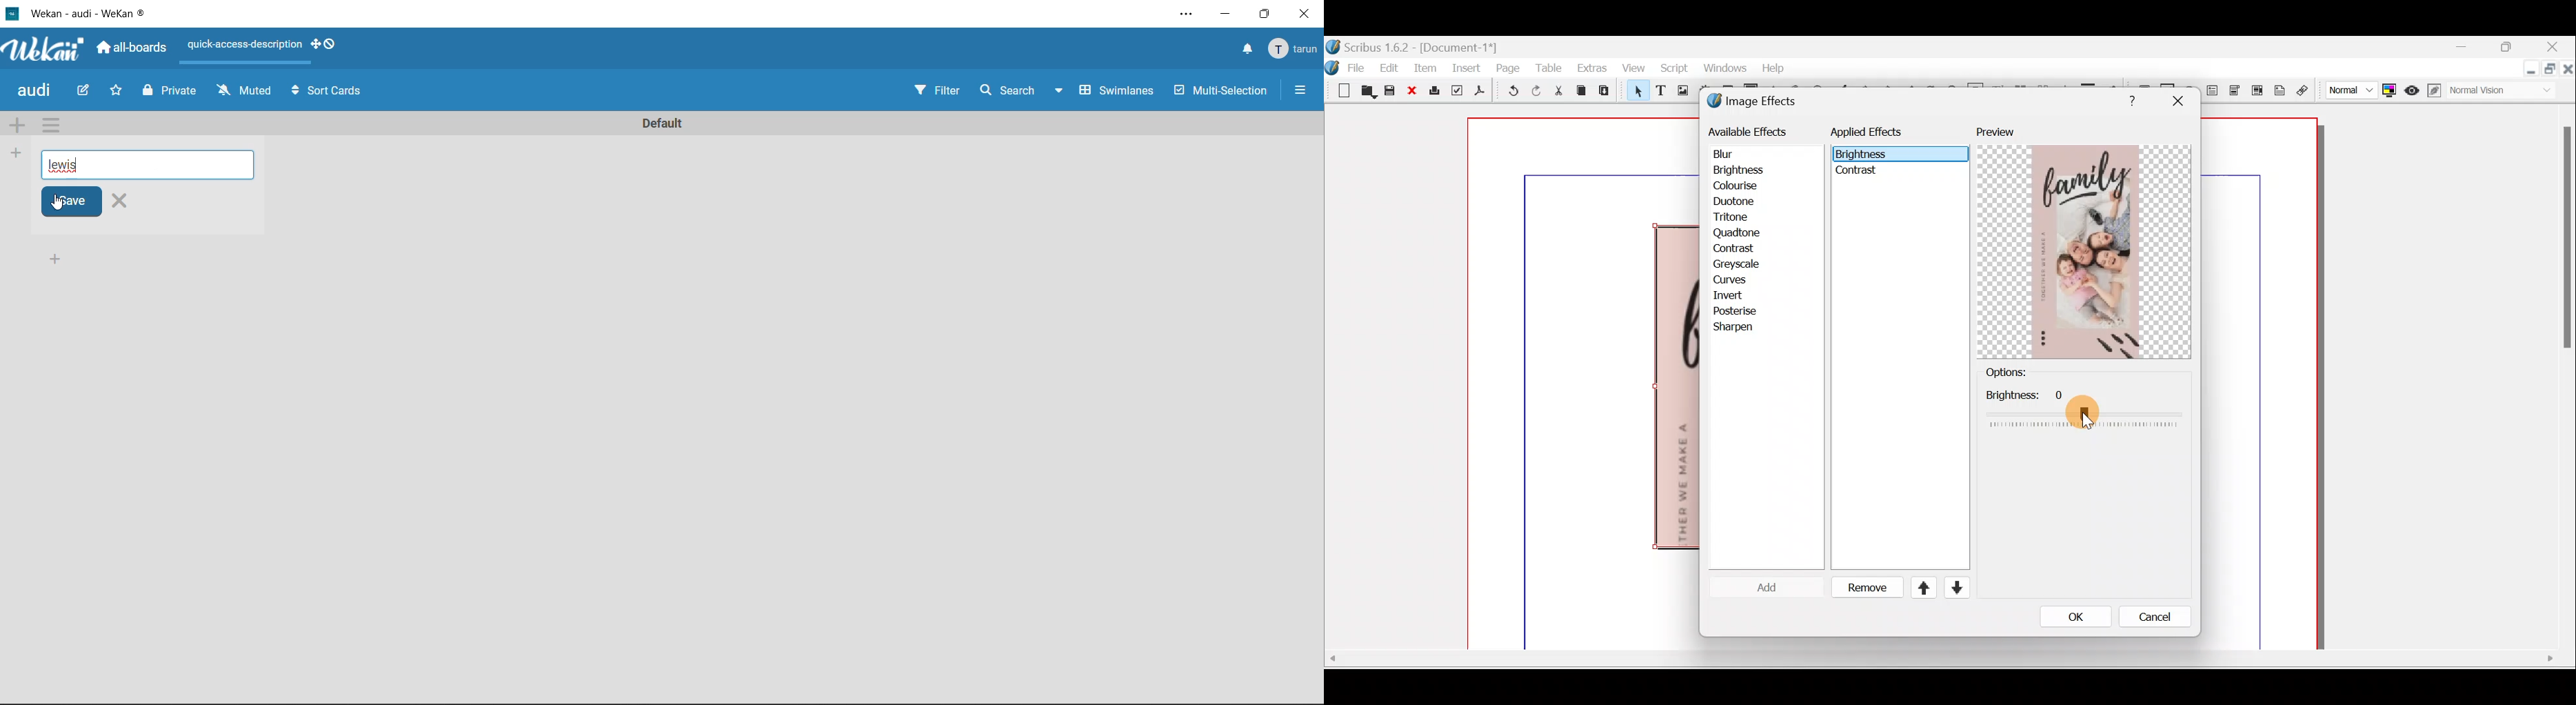  I want to click on canvas, so click(2261, 384).